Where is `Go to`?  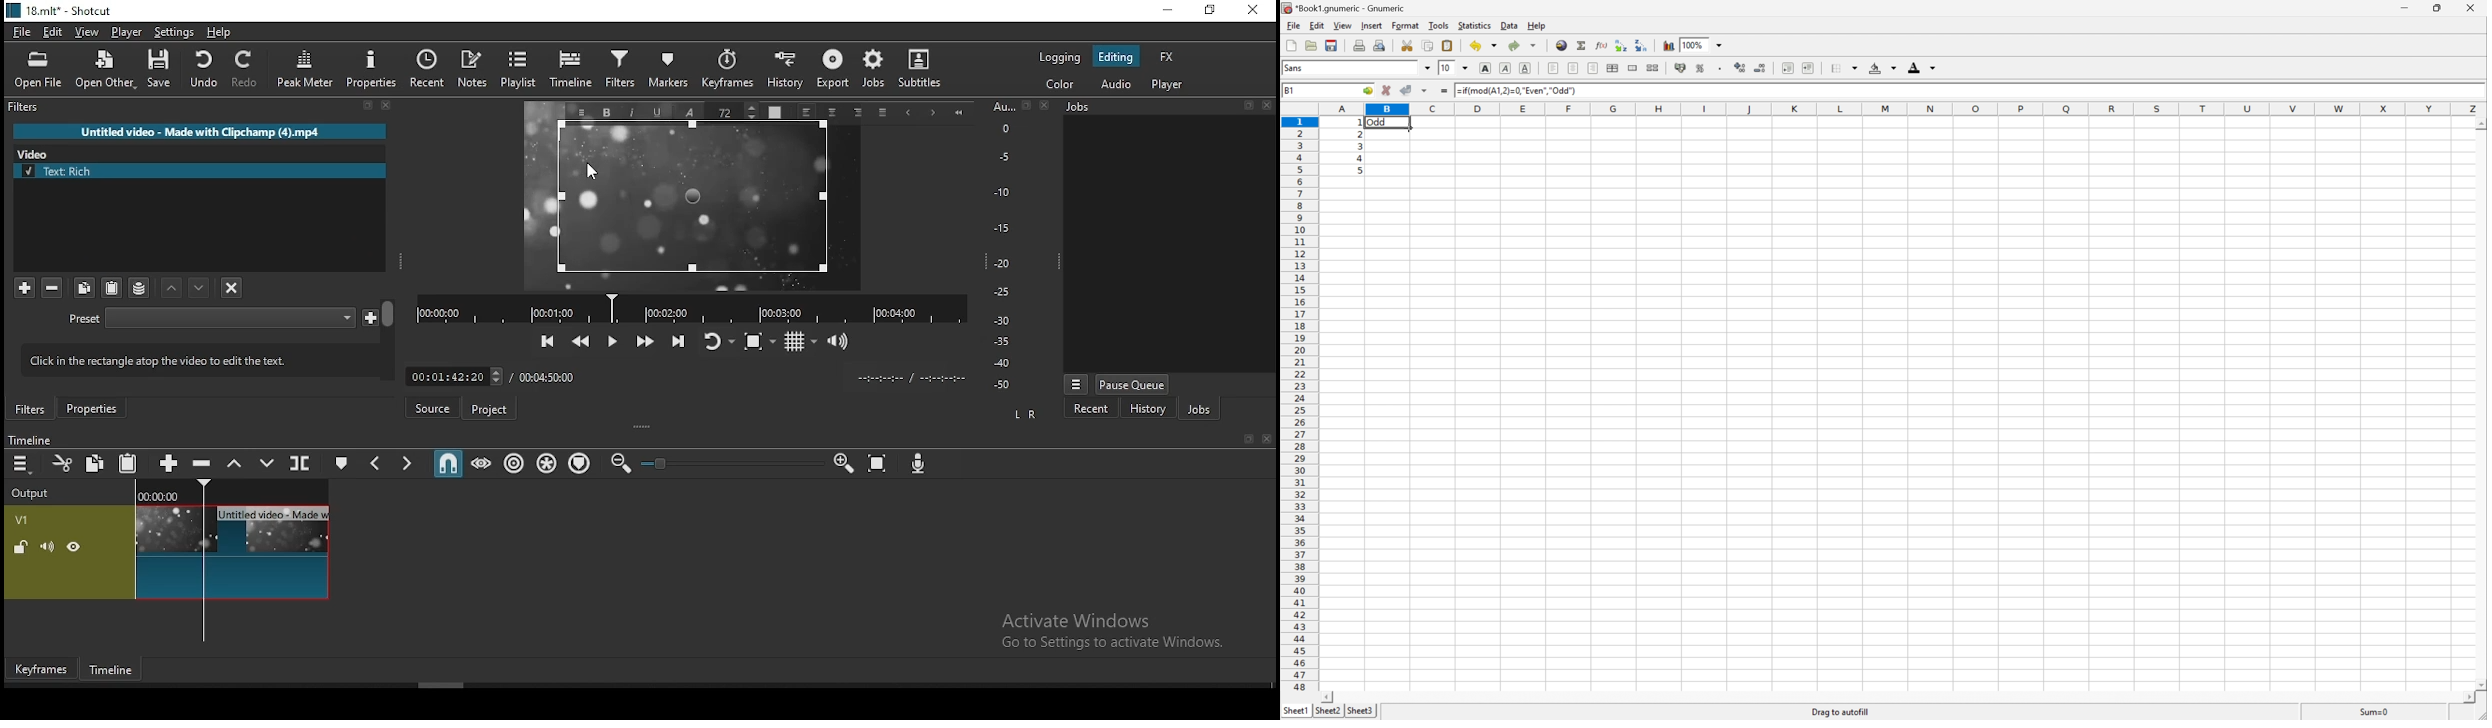
Go to is located at coordinates (1368, 90).